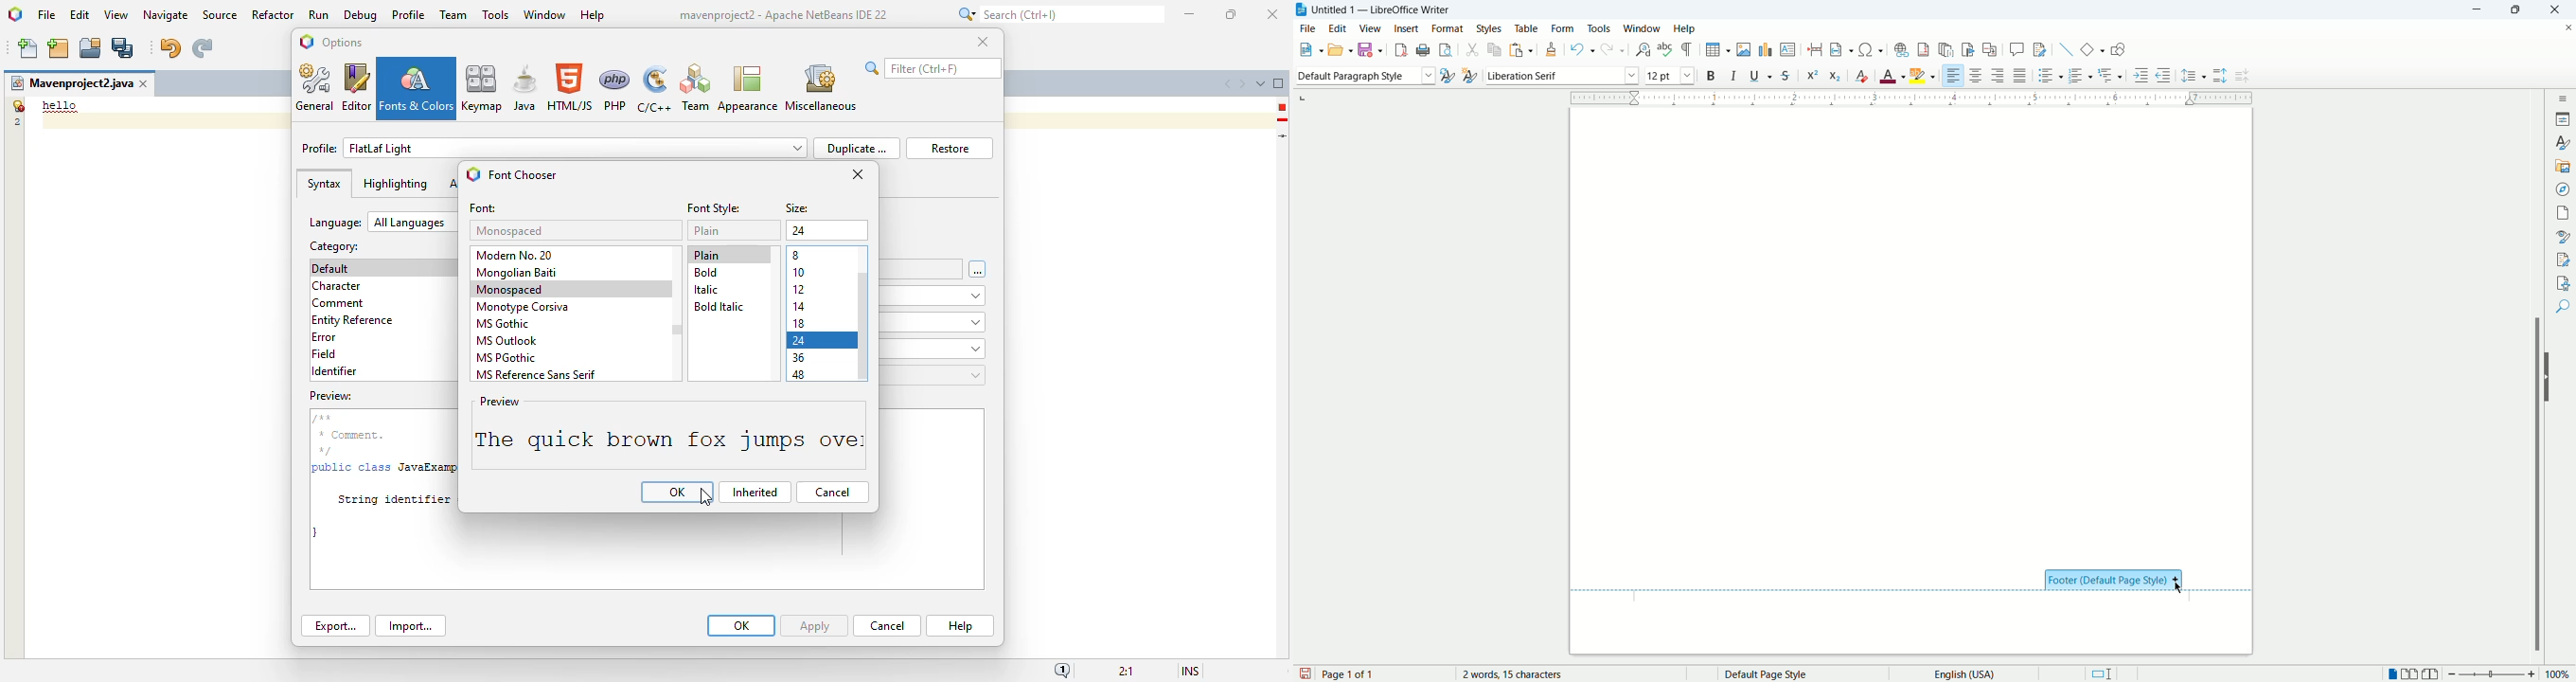 This screenshot has width=2576, height=700. I want to click on zoom bar, so click(2491, 675).